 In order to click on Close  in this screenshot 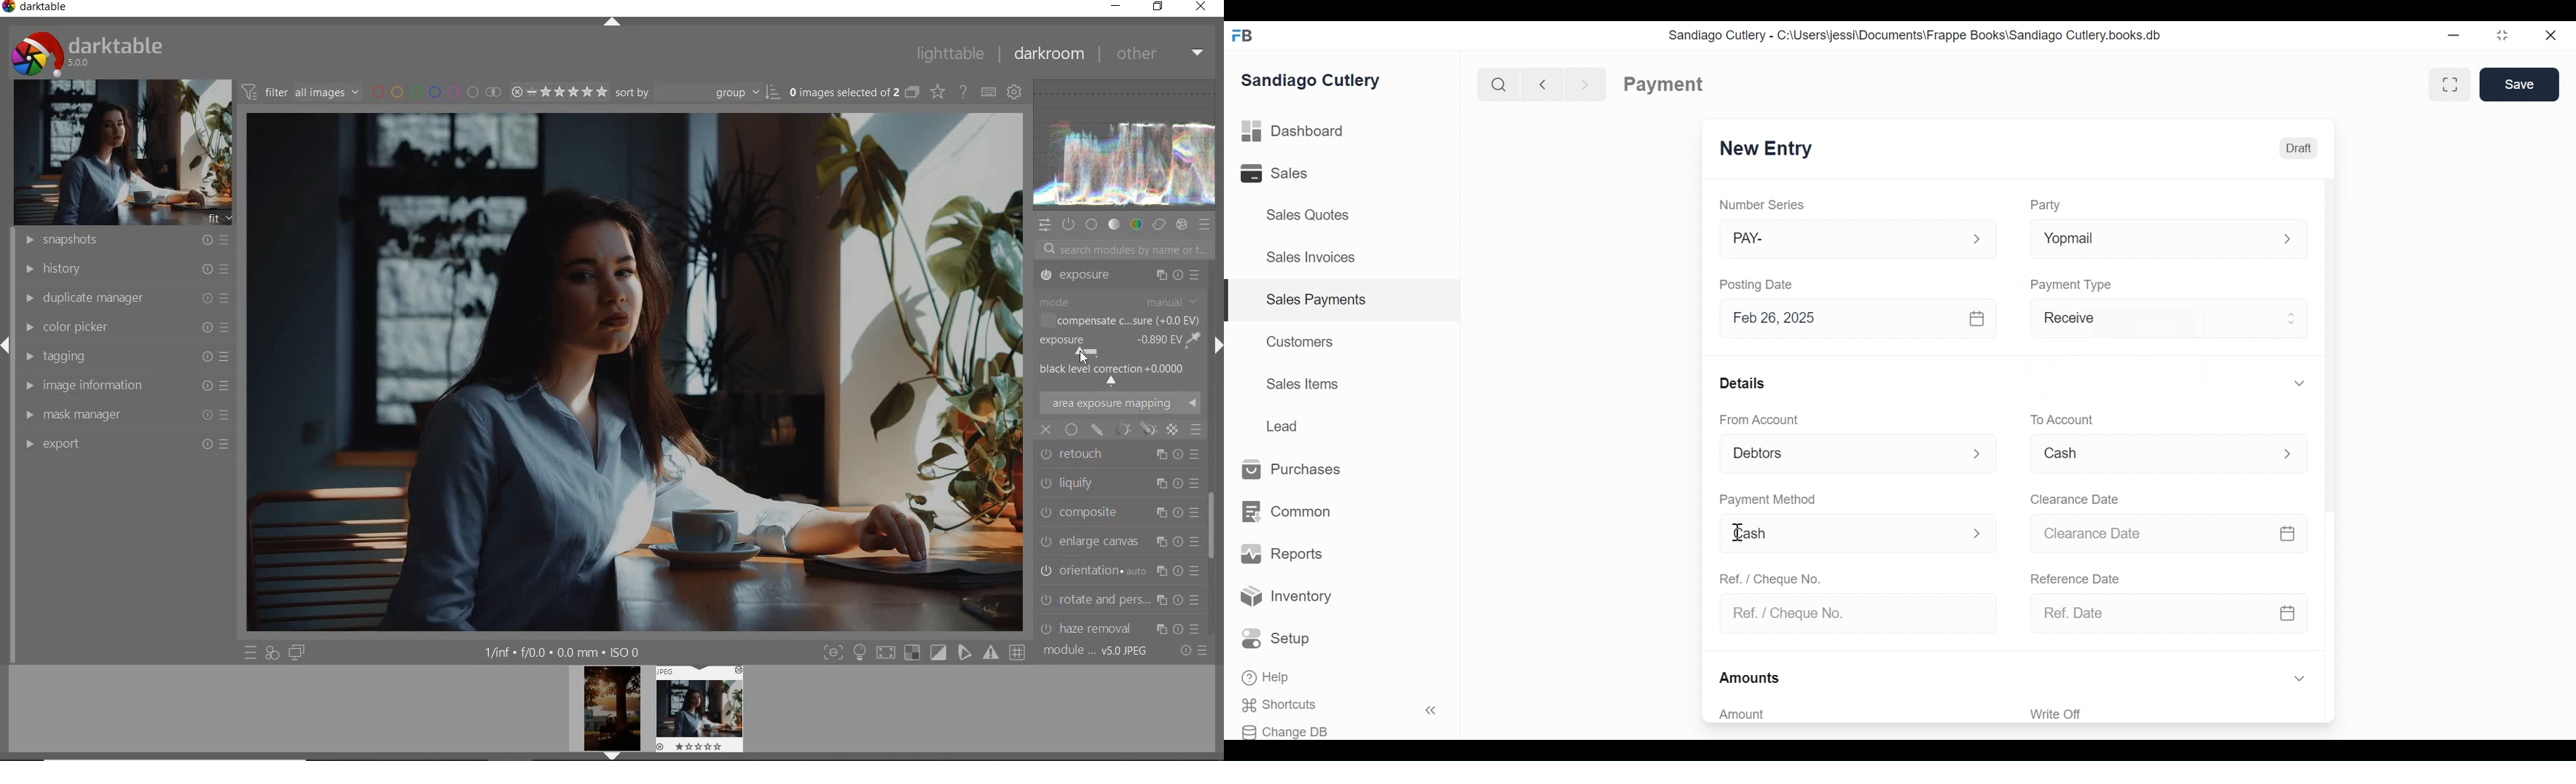, I will do `click(2552, 35)`.